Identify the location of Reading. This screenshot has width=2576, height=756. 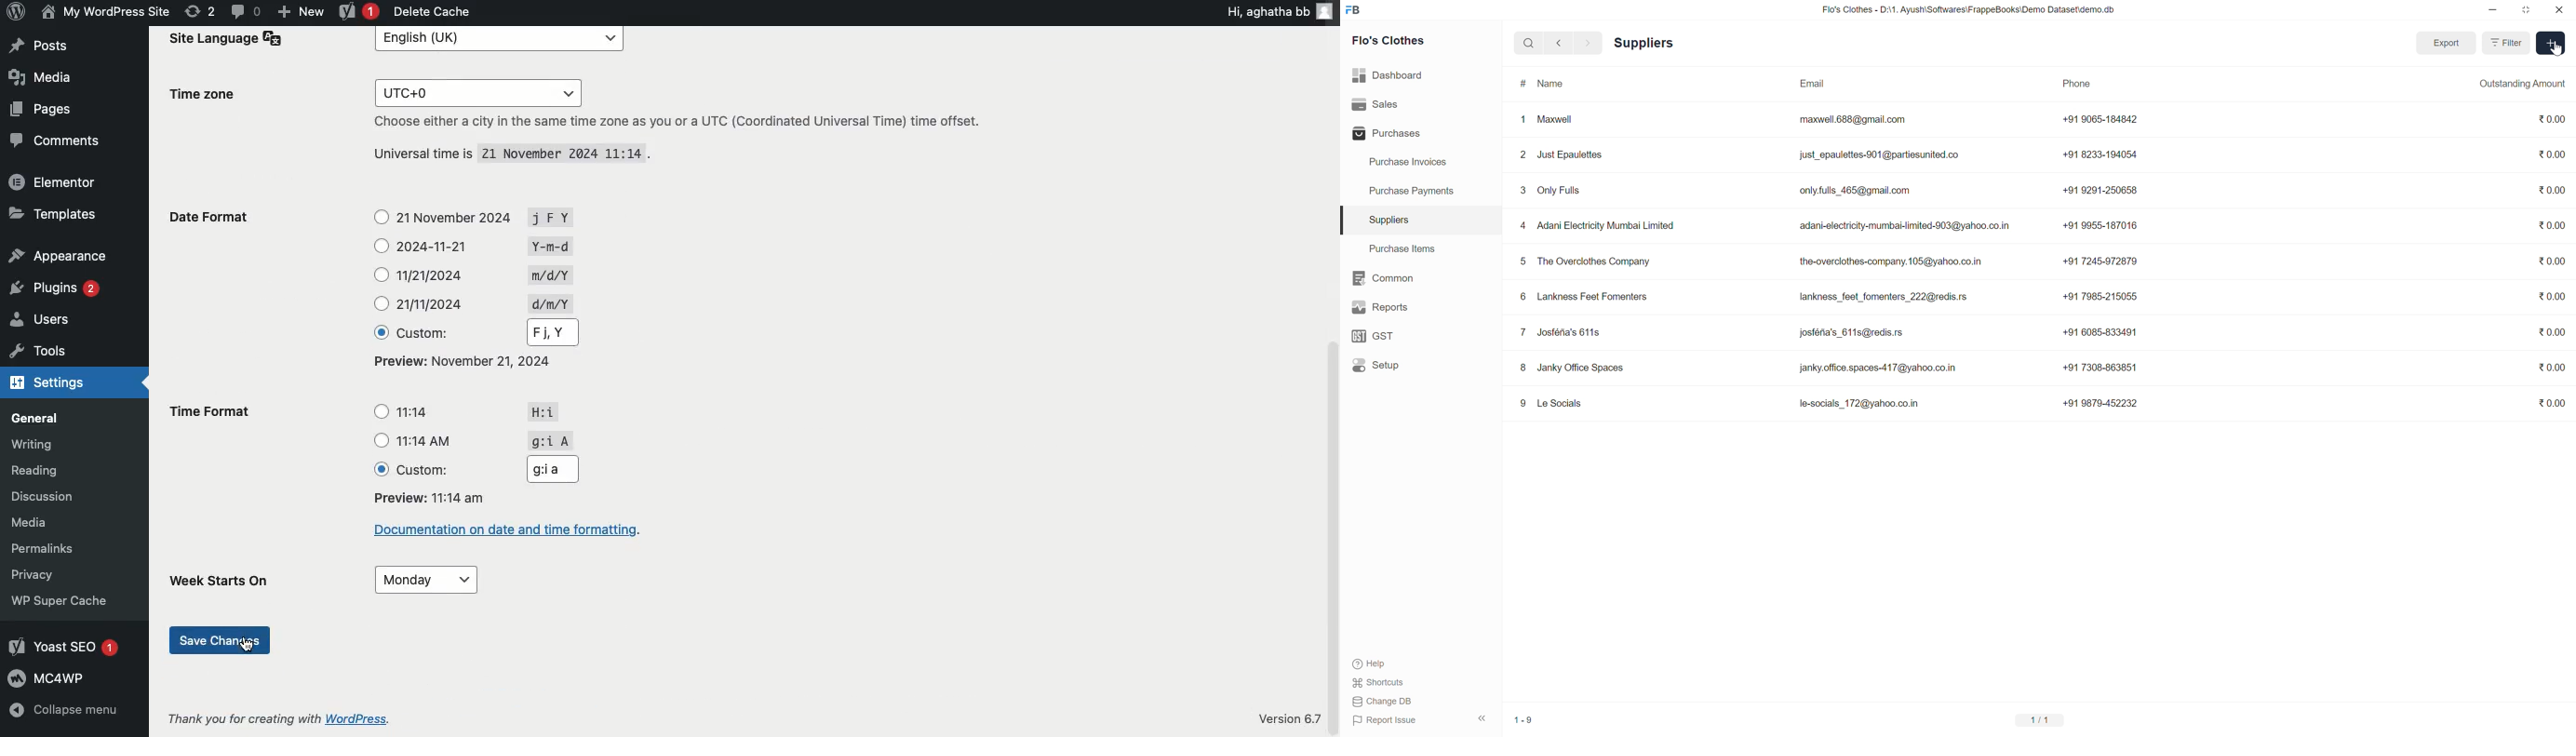
(33, 472).